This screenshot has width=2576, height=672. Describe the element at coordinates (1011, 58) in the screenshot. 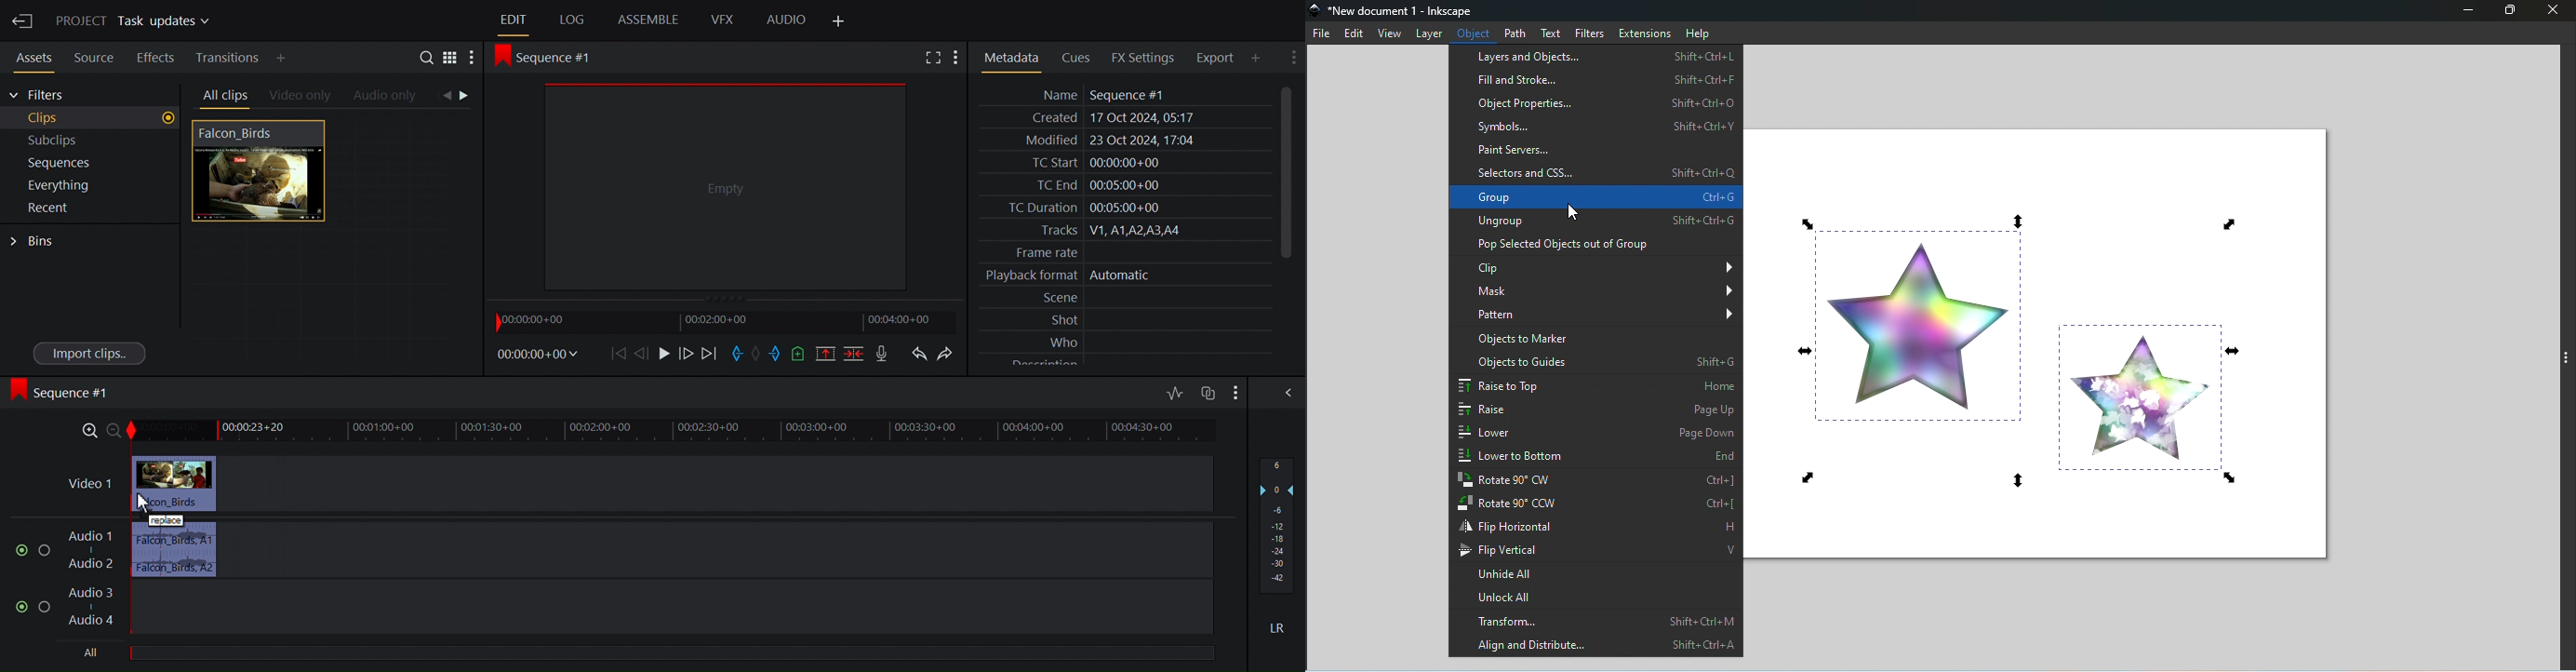

I see `Metadata Panel` at that location.